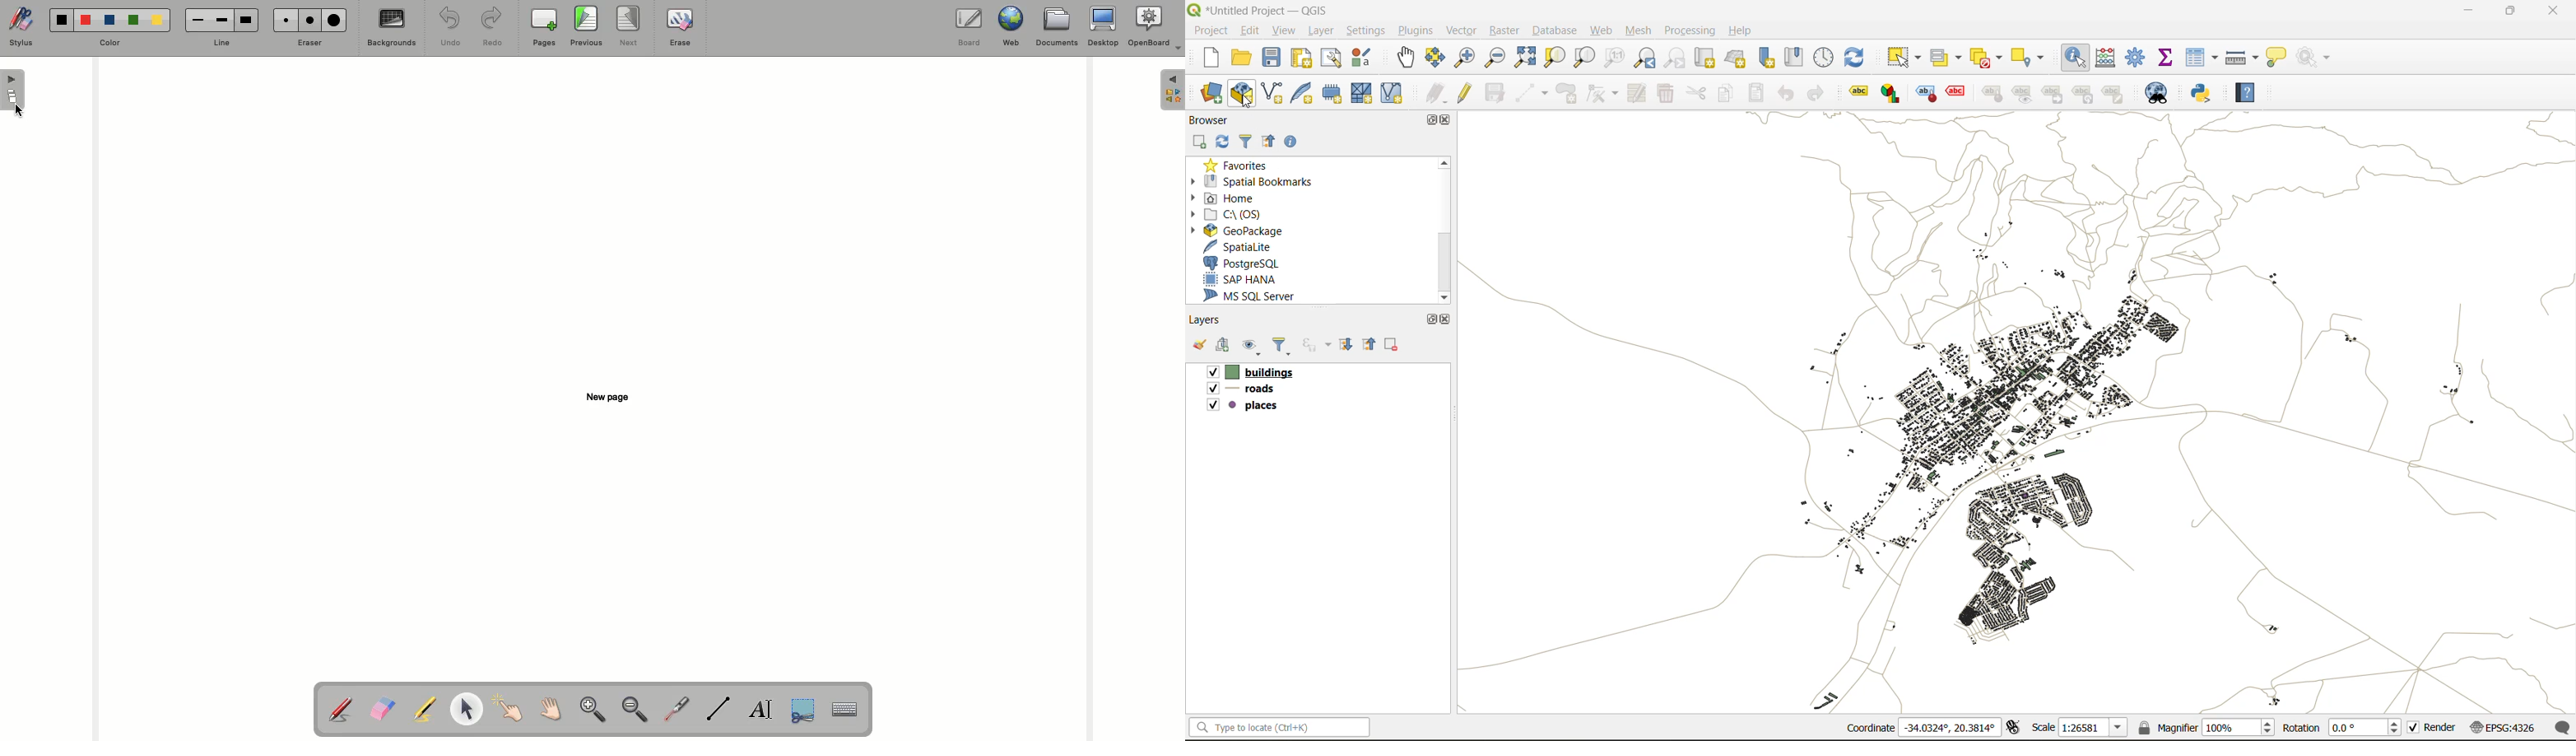 The image size is (2576, 756). Describe the element at coordinates (1332, 58) in the screenshot. I see `show layout` at that location.